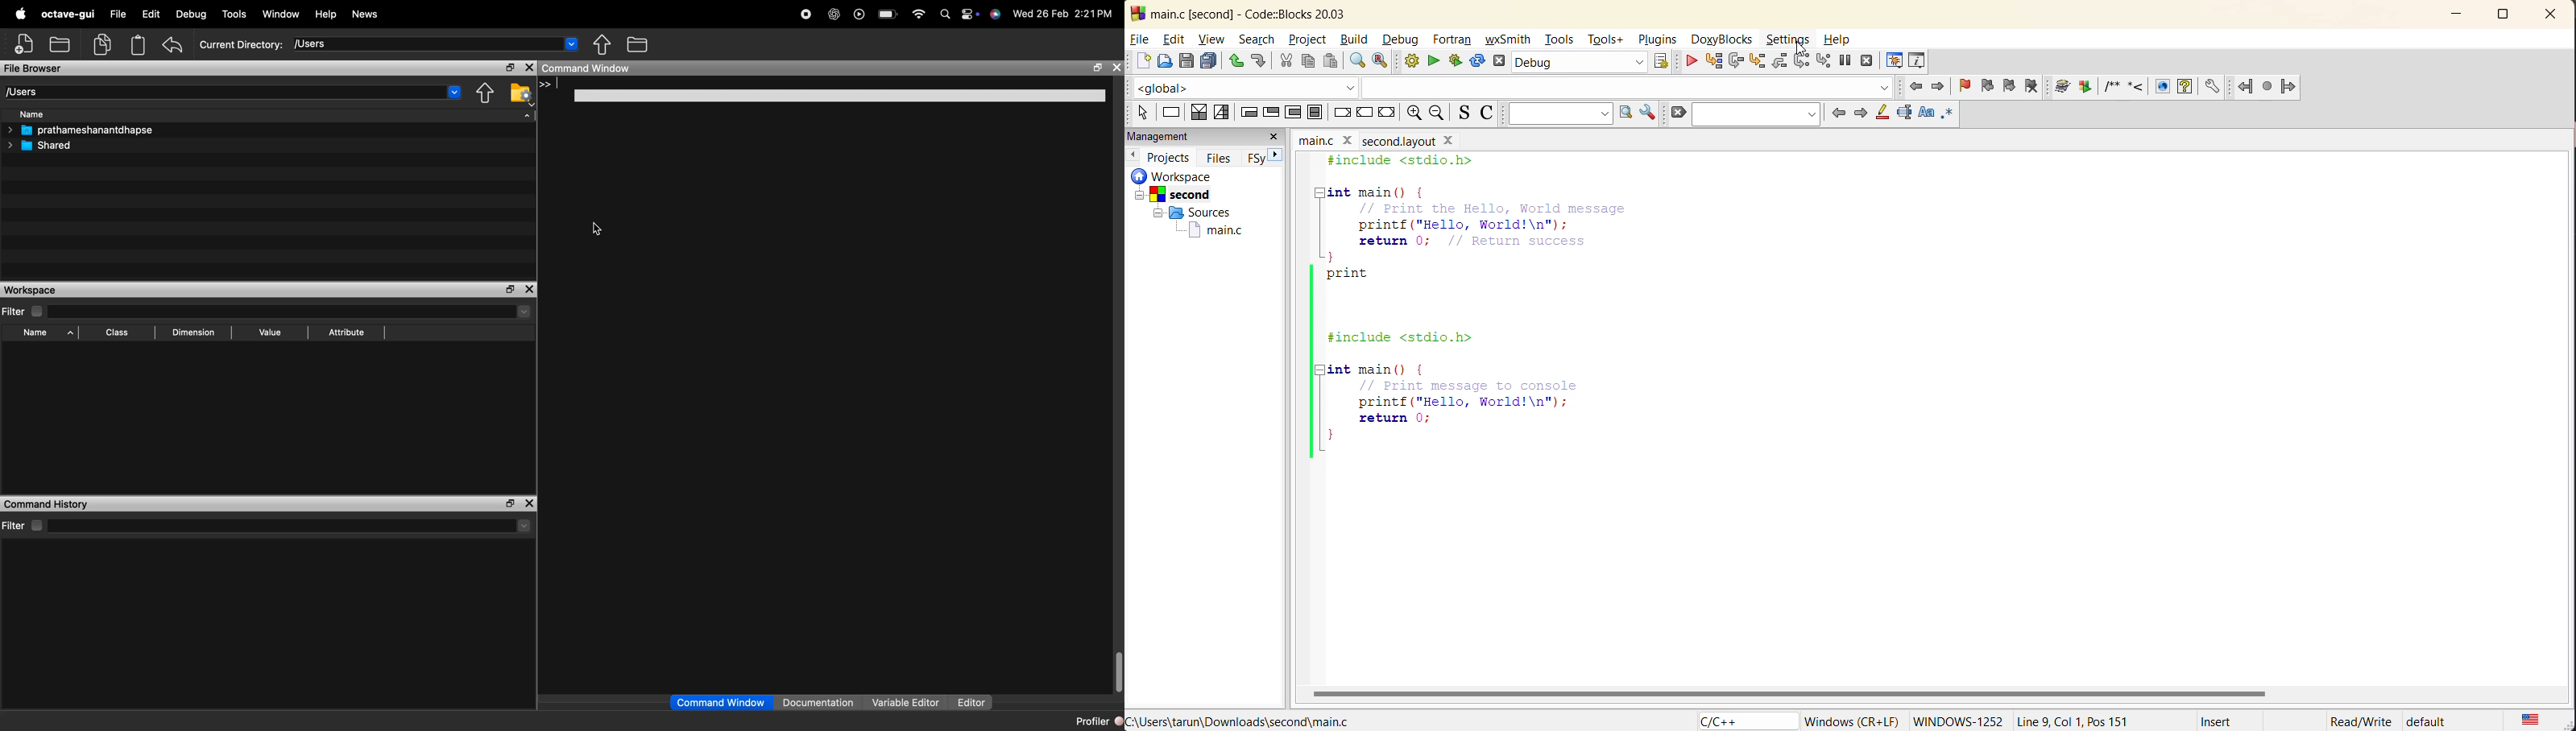  I want to click on toggle source, so click(1467, 115).